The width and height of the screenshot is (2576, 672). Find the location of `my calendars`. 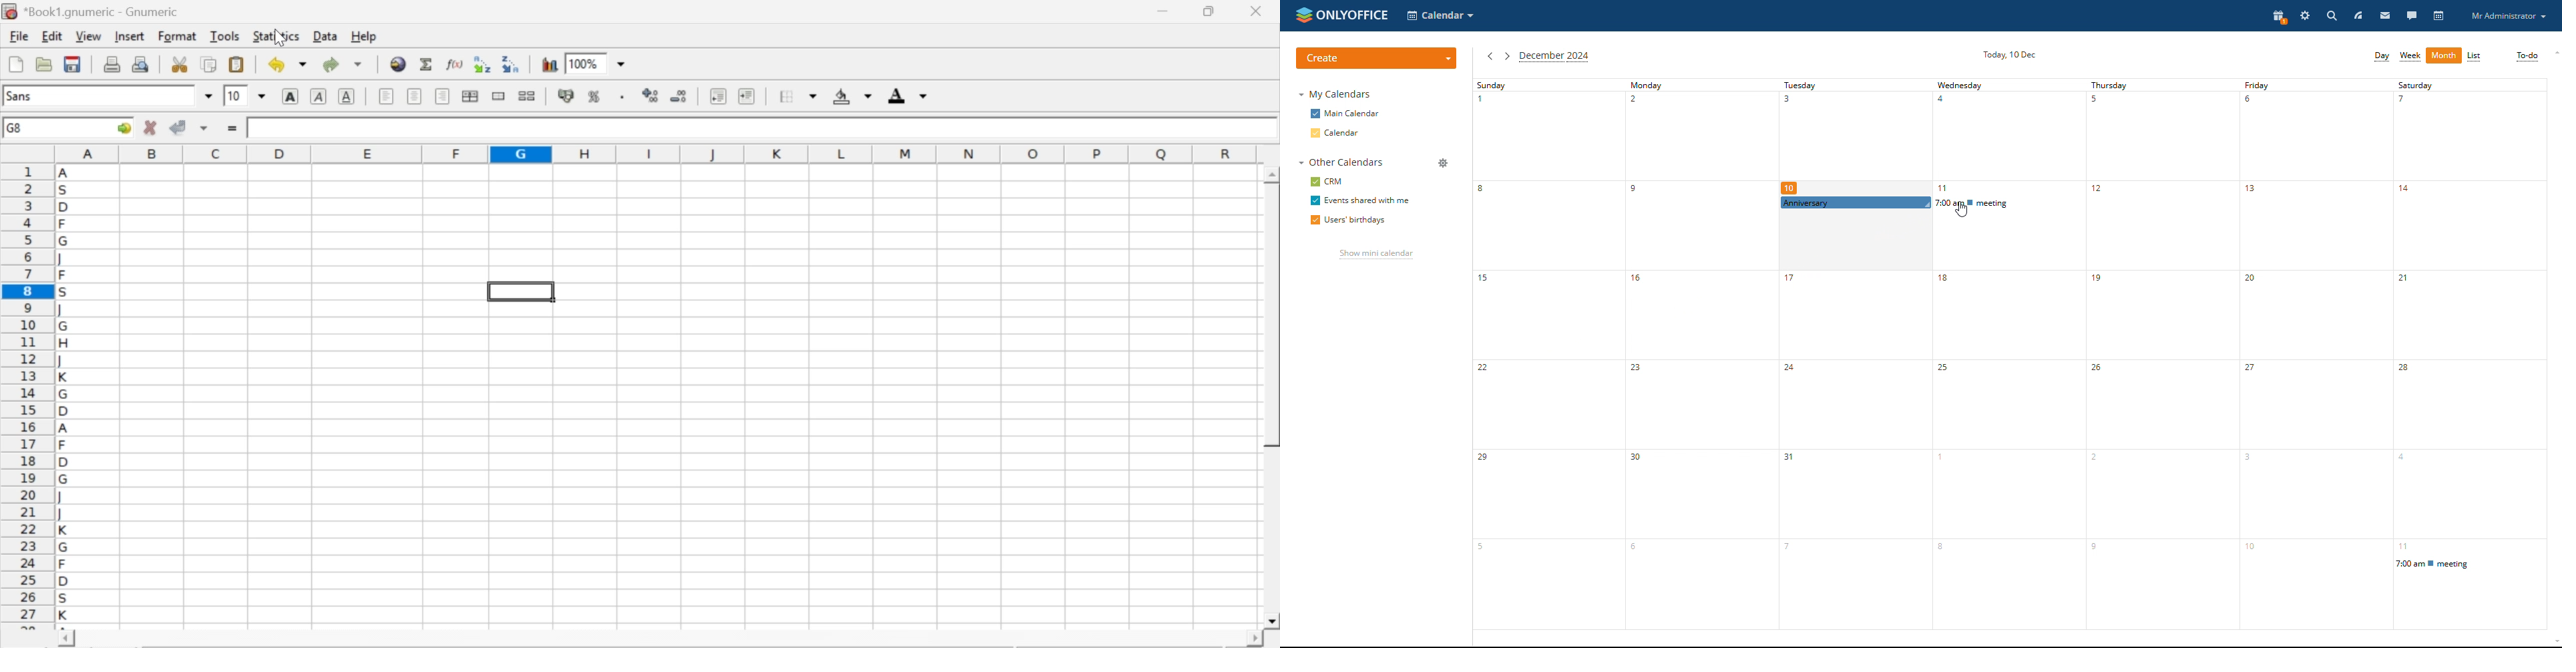

my calendars is located at coordinates (1335, 95).